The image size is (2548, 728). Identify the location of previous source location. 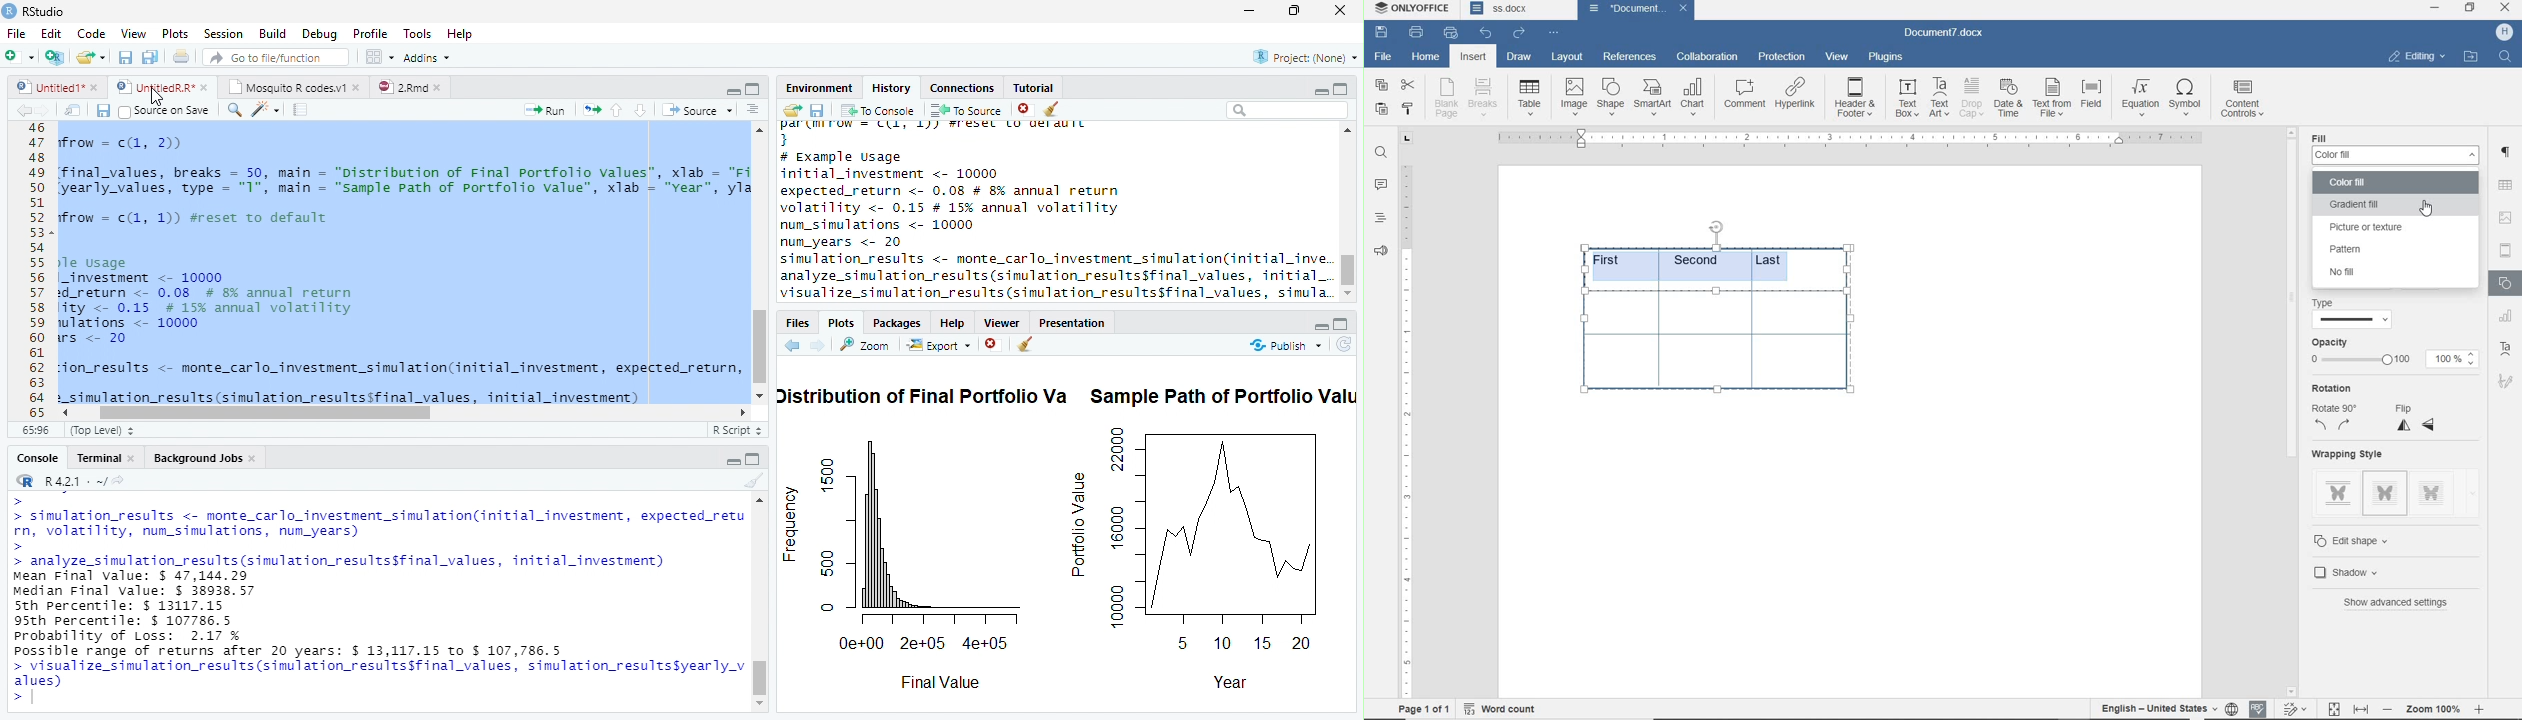
(23, 110).